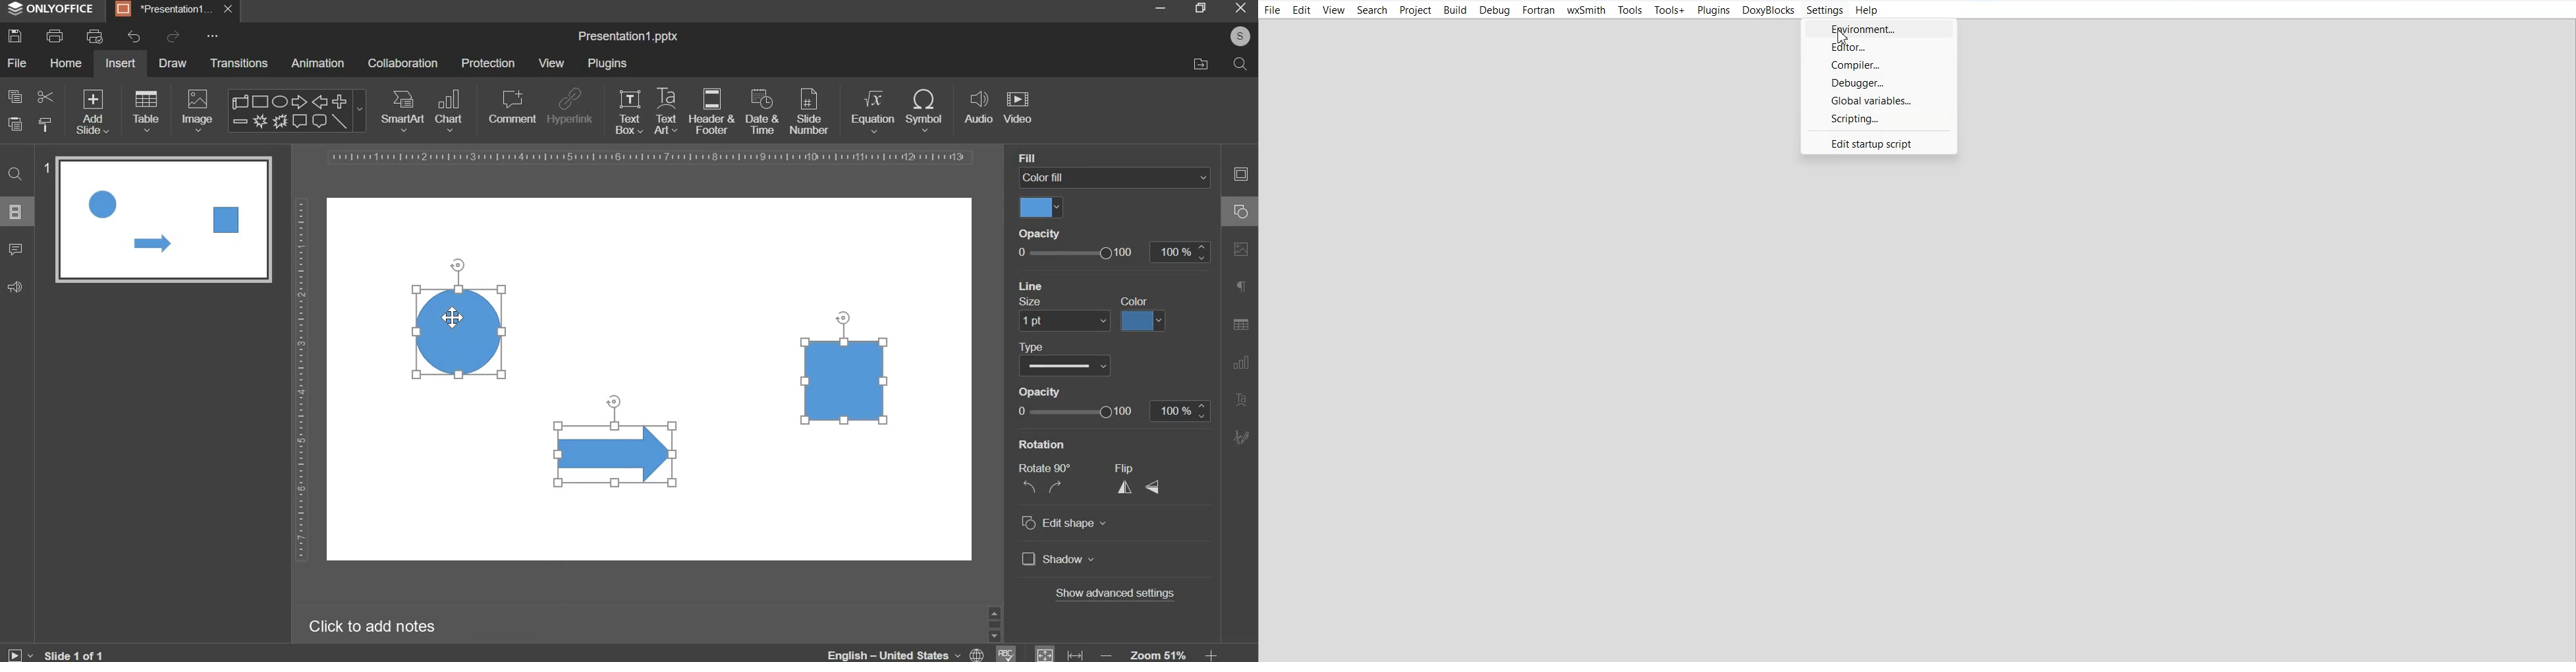 The width and height of the screenshot is (2576, 672). What do you see at coordinates (403, 63) in the screenshot?
I see `collaboration` at bounding box center [403, 63].